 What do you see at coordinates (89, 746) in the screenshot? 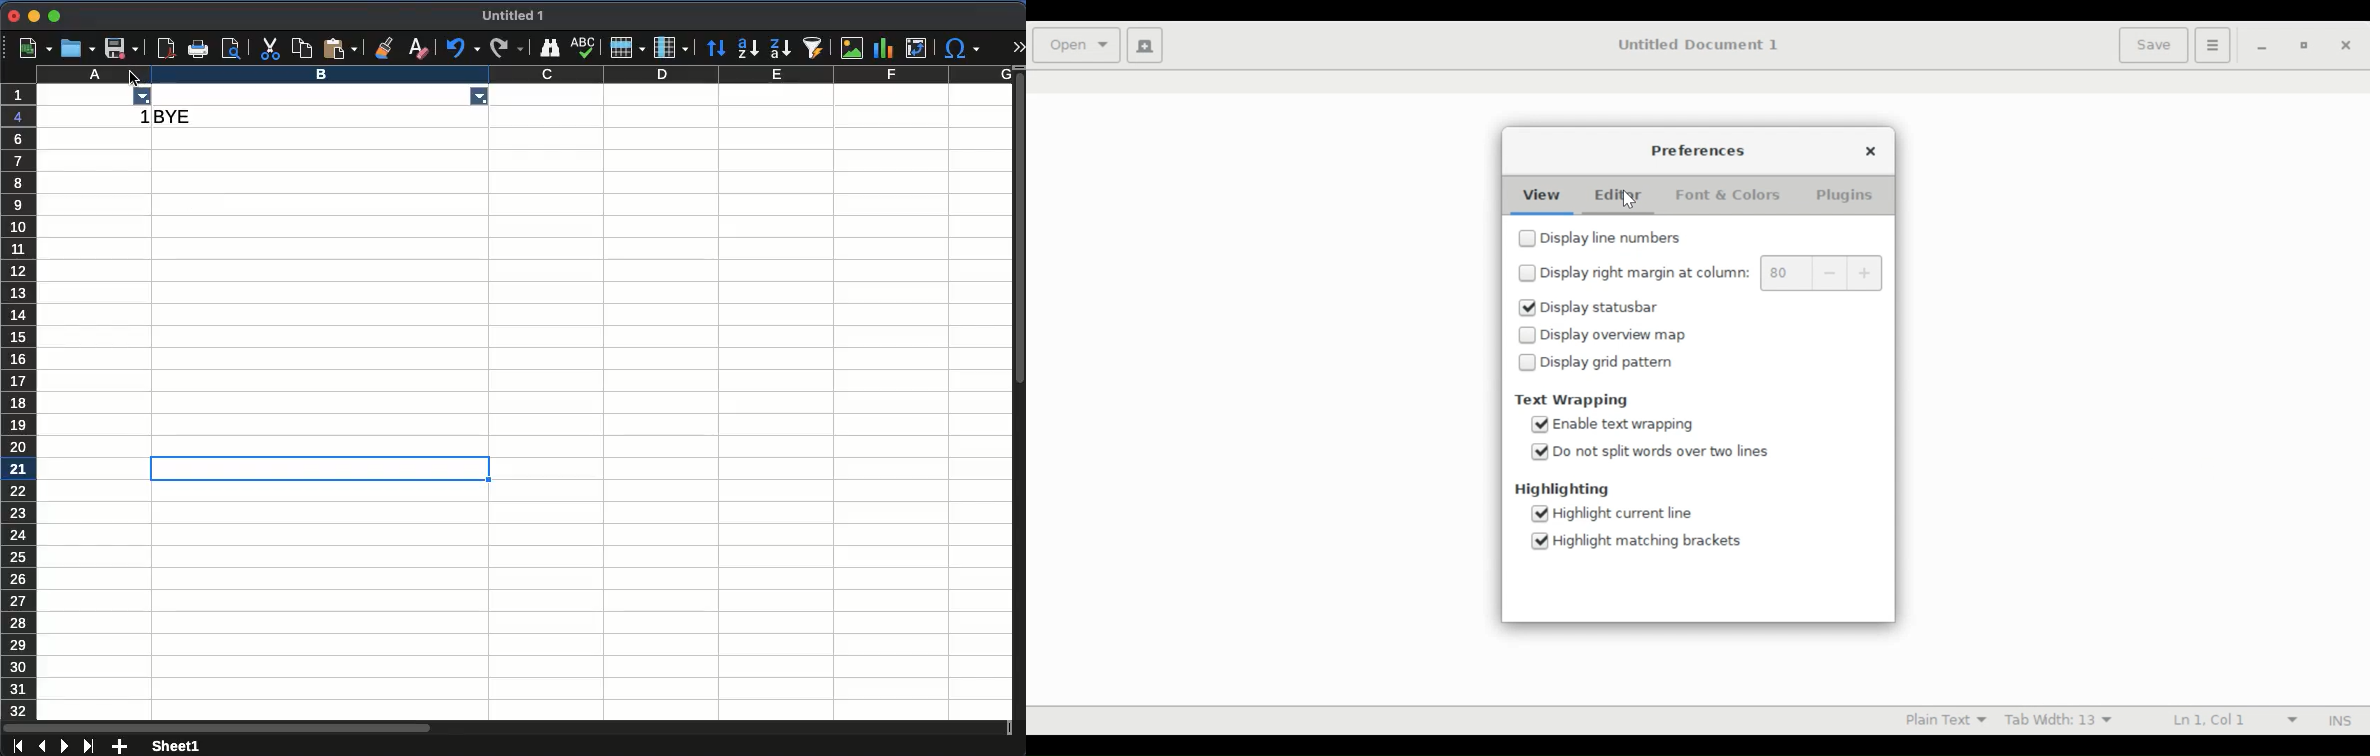
I see `last sheet` at bounding box center [89, 746].